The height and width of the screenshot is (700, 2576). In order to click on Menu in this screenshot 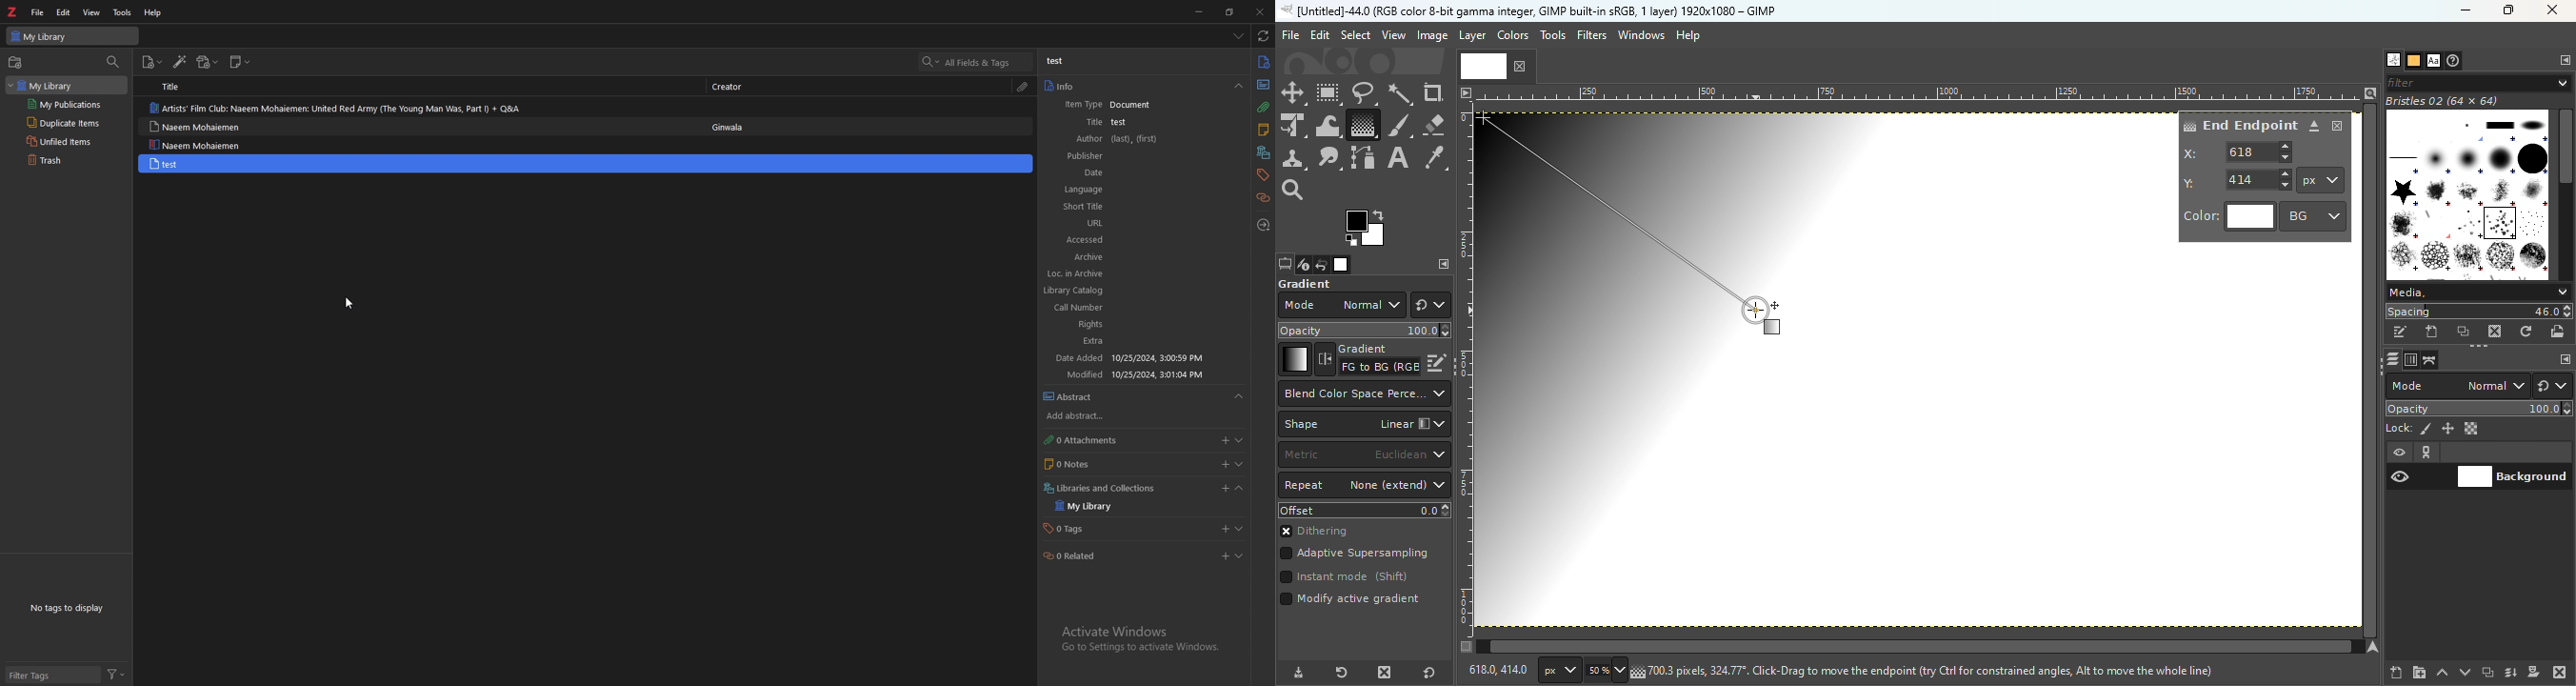, I will do `click(1246, 400)`.